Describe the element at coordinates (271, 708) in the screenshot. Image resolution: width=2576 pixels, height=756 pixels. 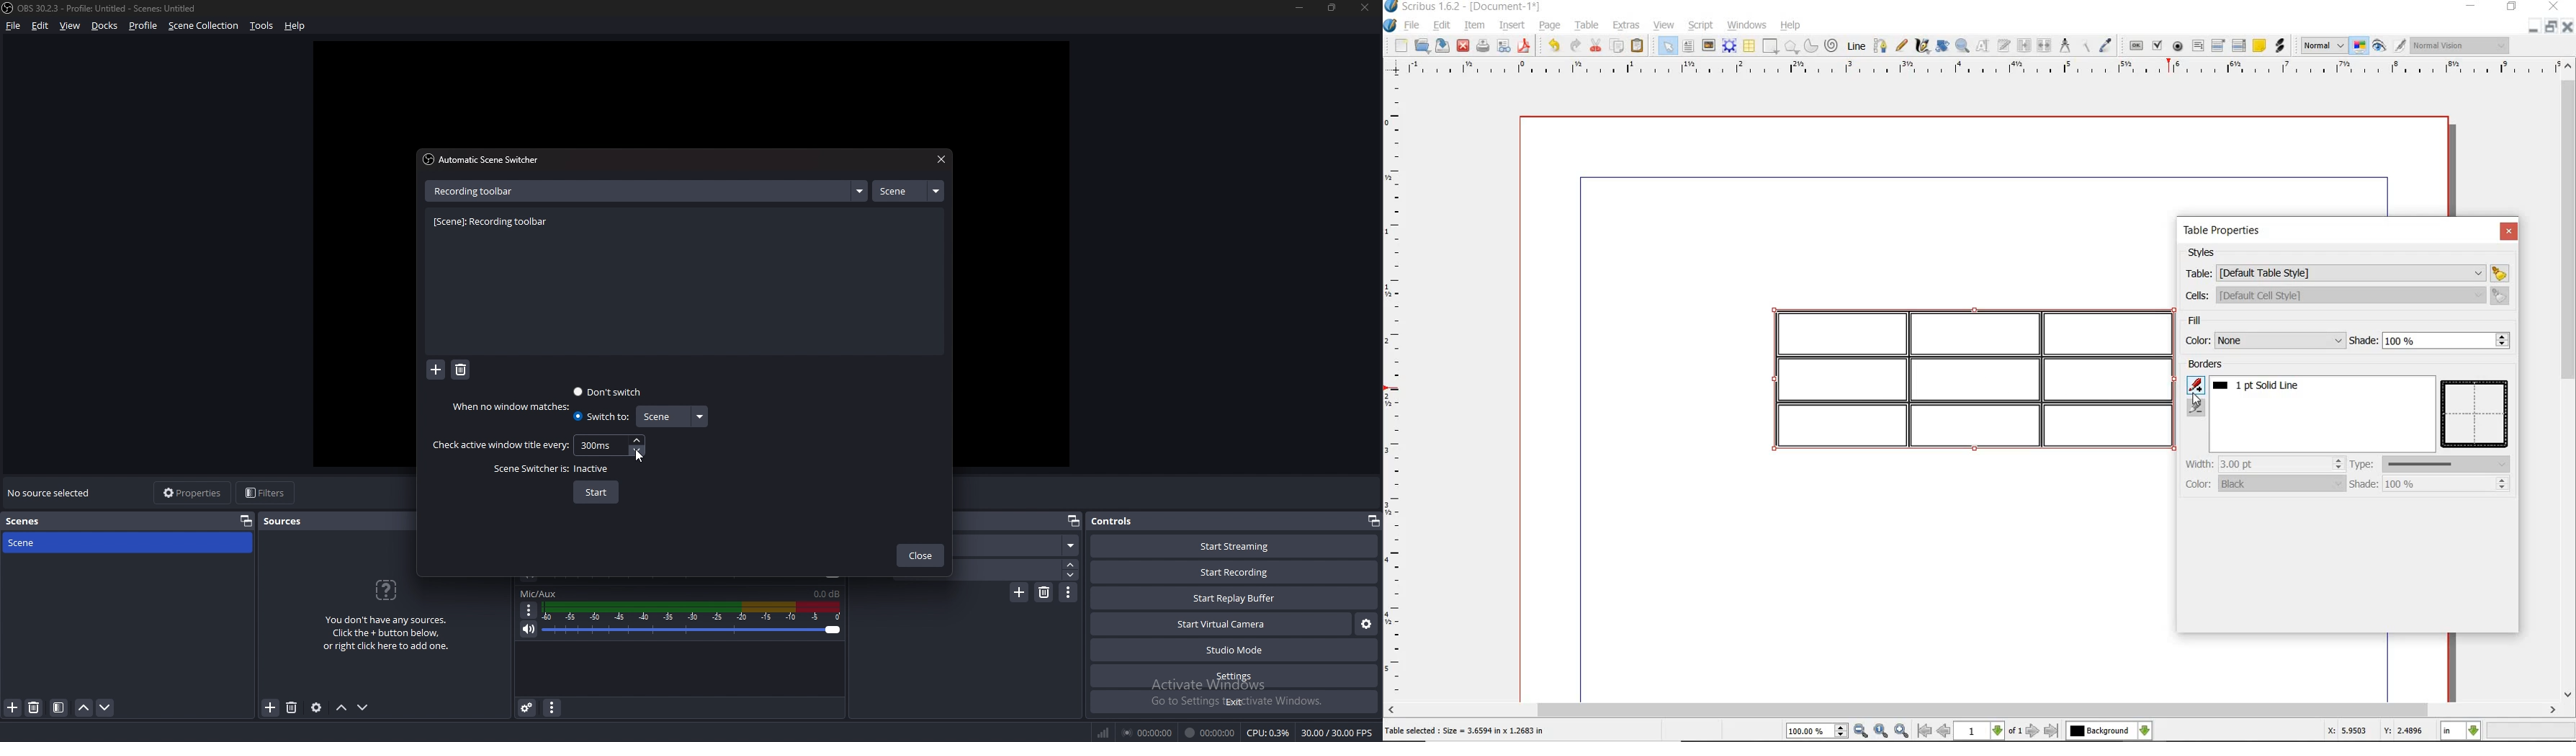
I see `add source` at that location.